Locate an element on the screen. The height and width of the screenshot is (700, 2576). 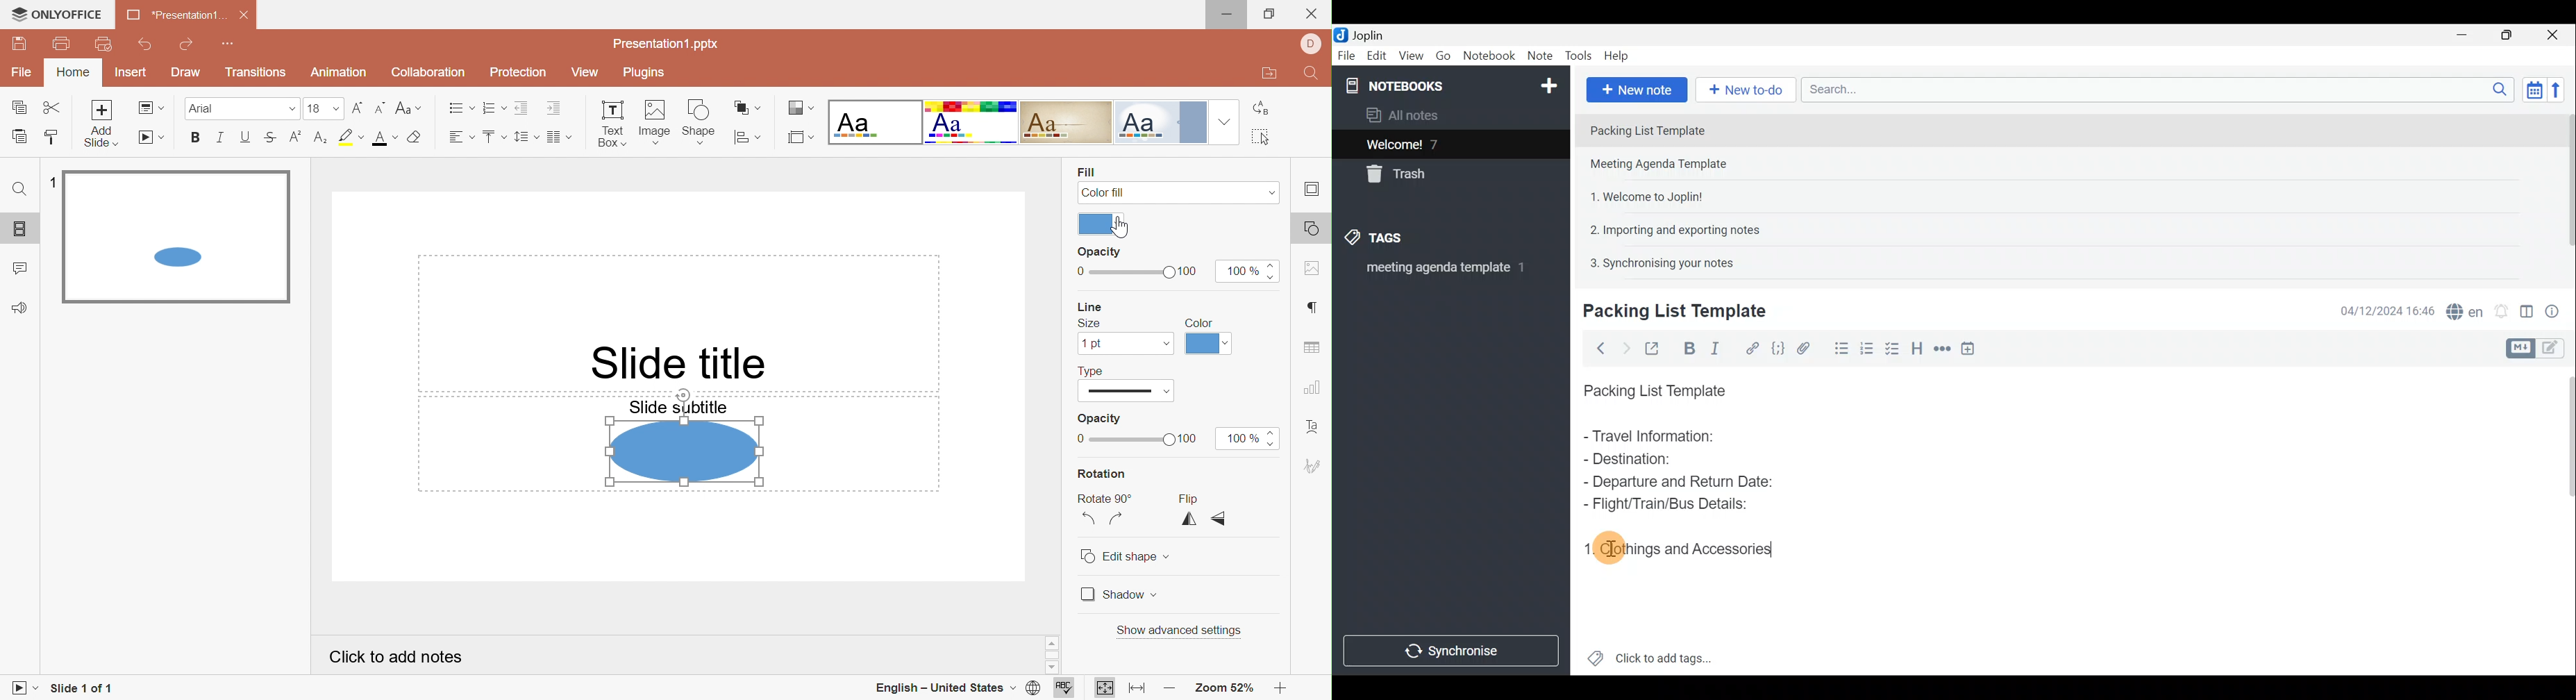
Classic is located at coordinates (1067, 122).